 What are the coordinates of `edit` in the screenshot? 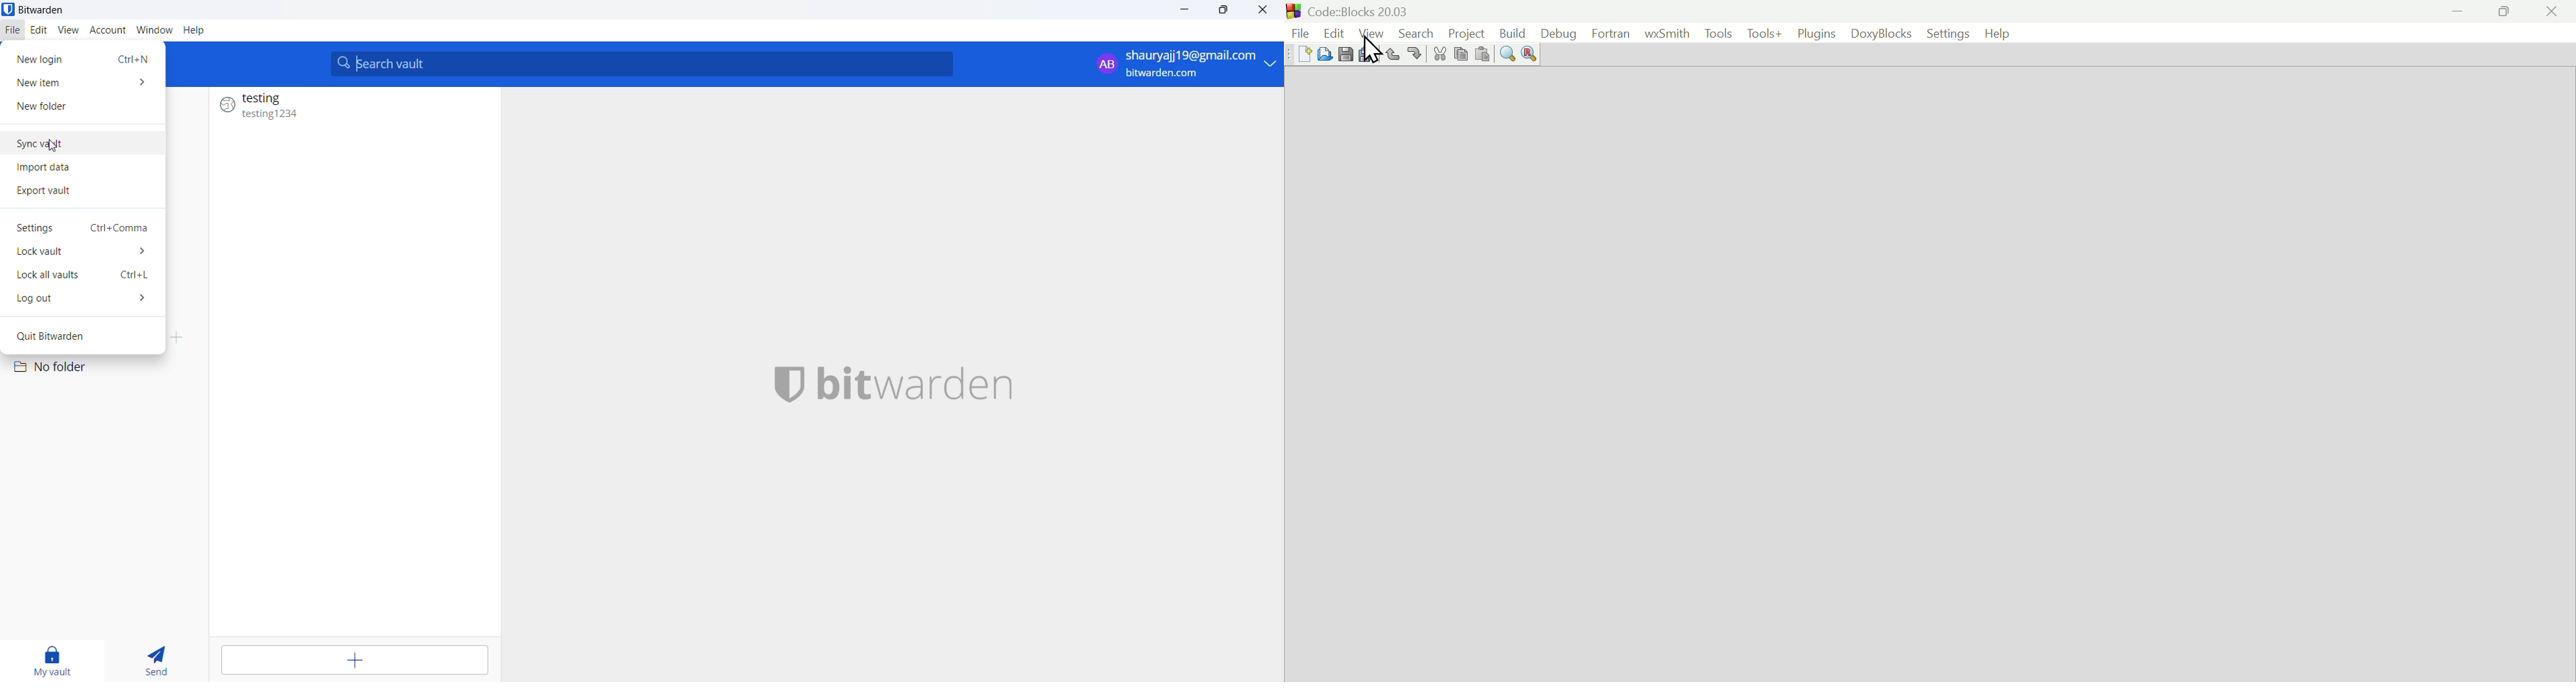 It's located at (1332, 31).